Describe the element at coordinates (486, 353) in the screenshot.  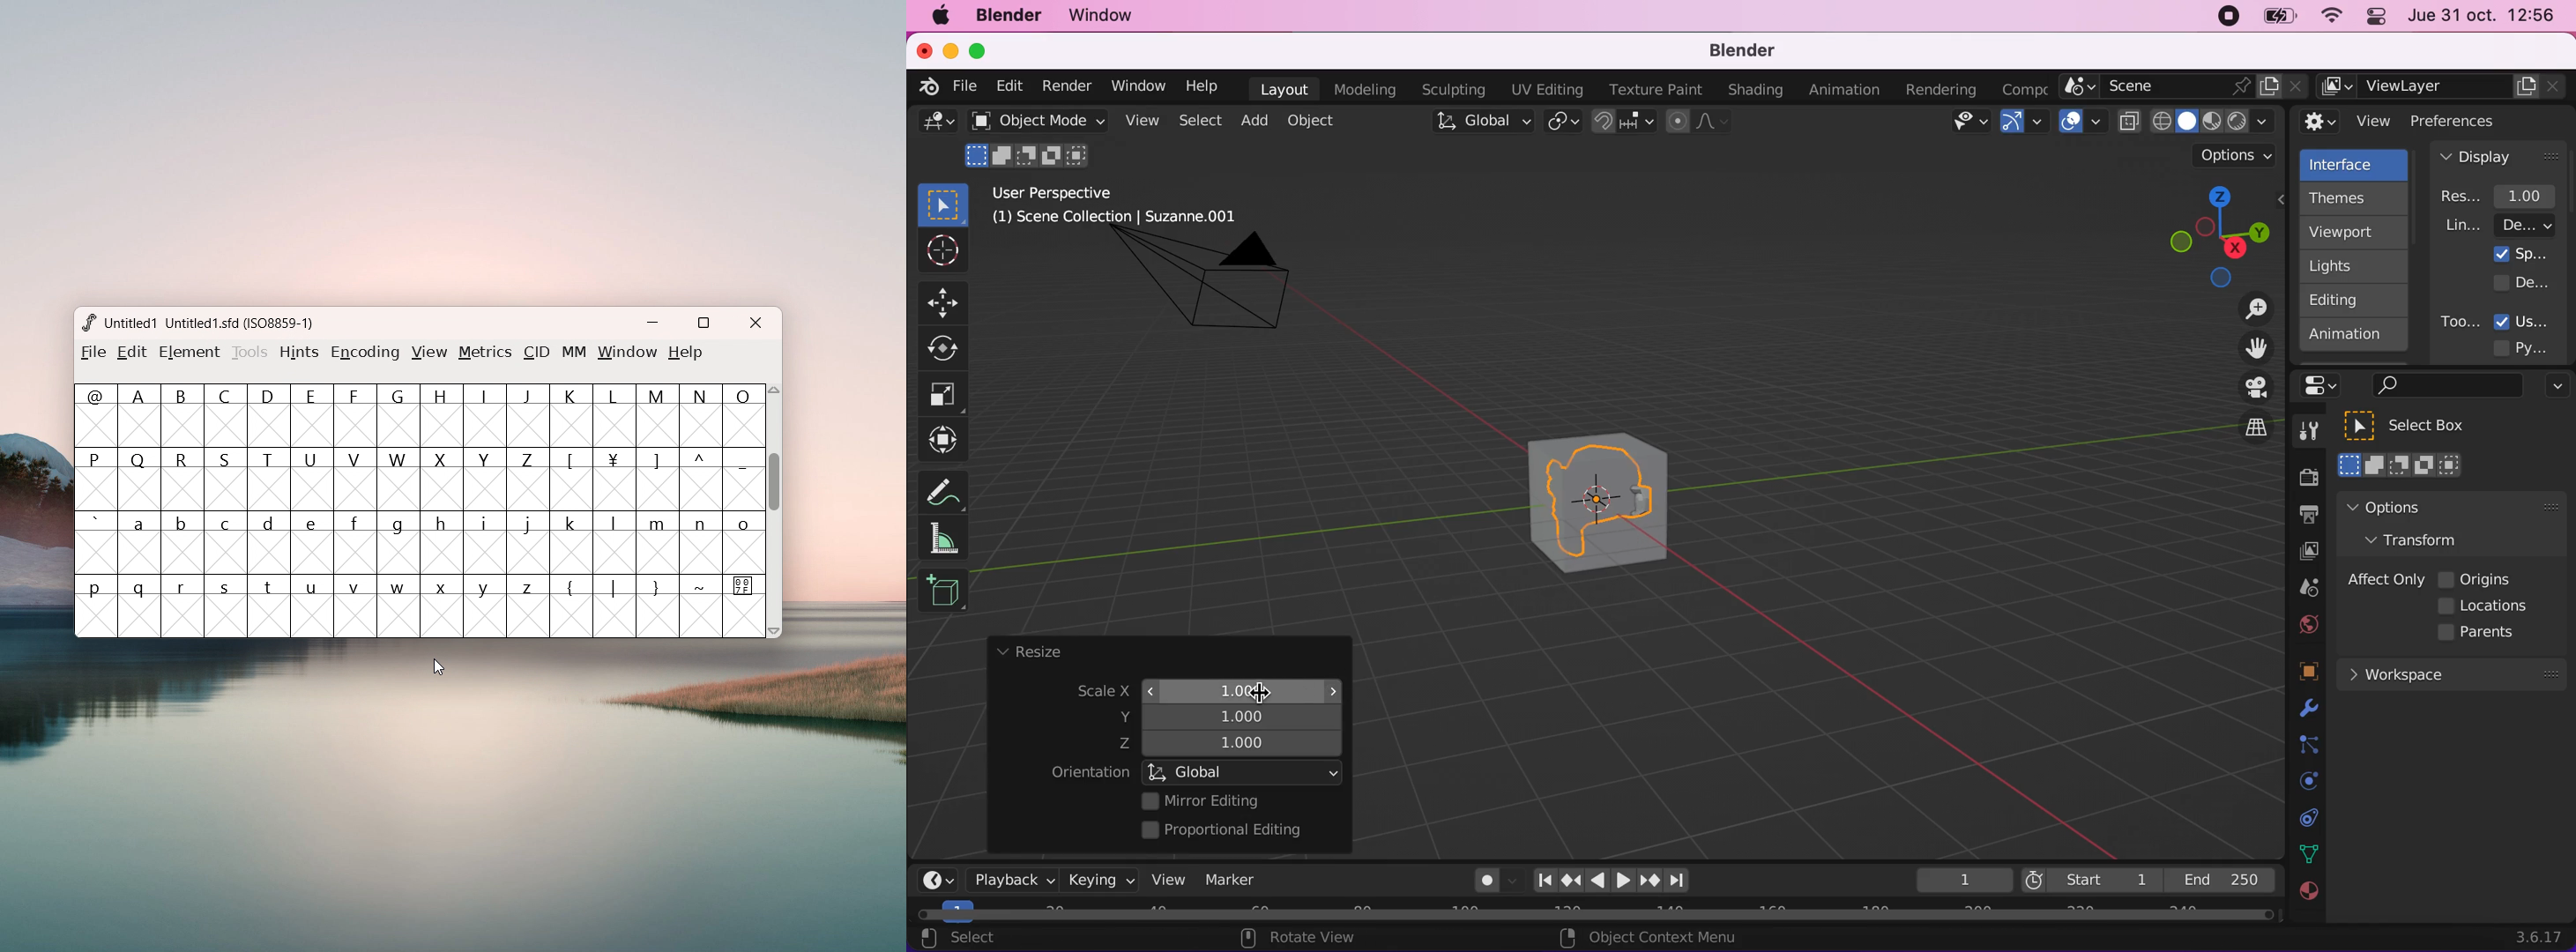
I see `metrics` at that location.